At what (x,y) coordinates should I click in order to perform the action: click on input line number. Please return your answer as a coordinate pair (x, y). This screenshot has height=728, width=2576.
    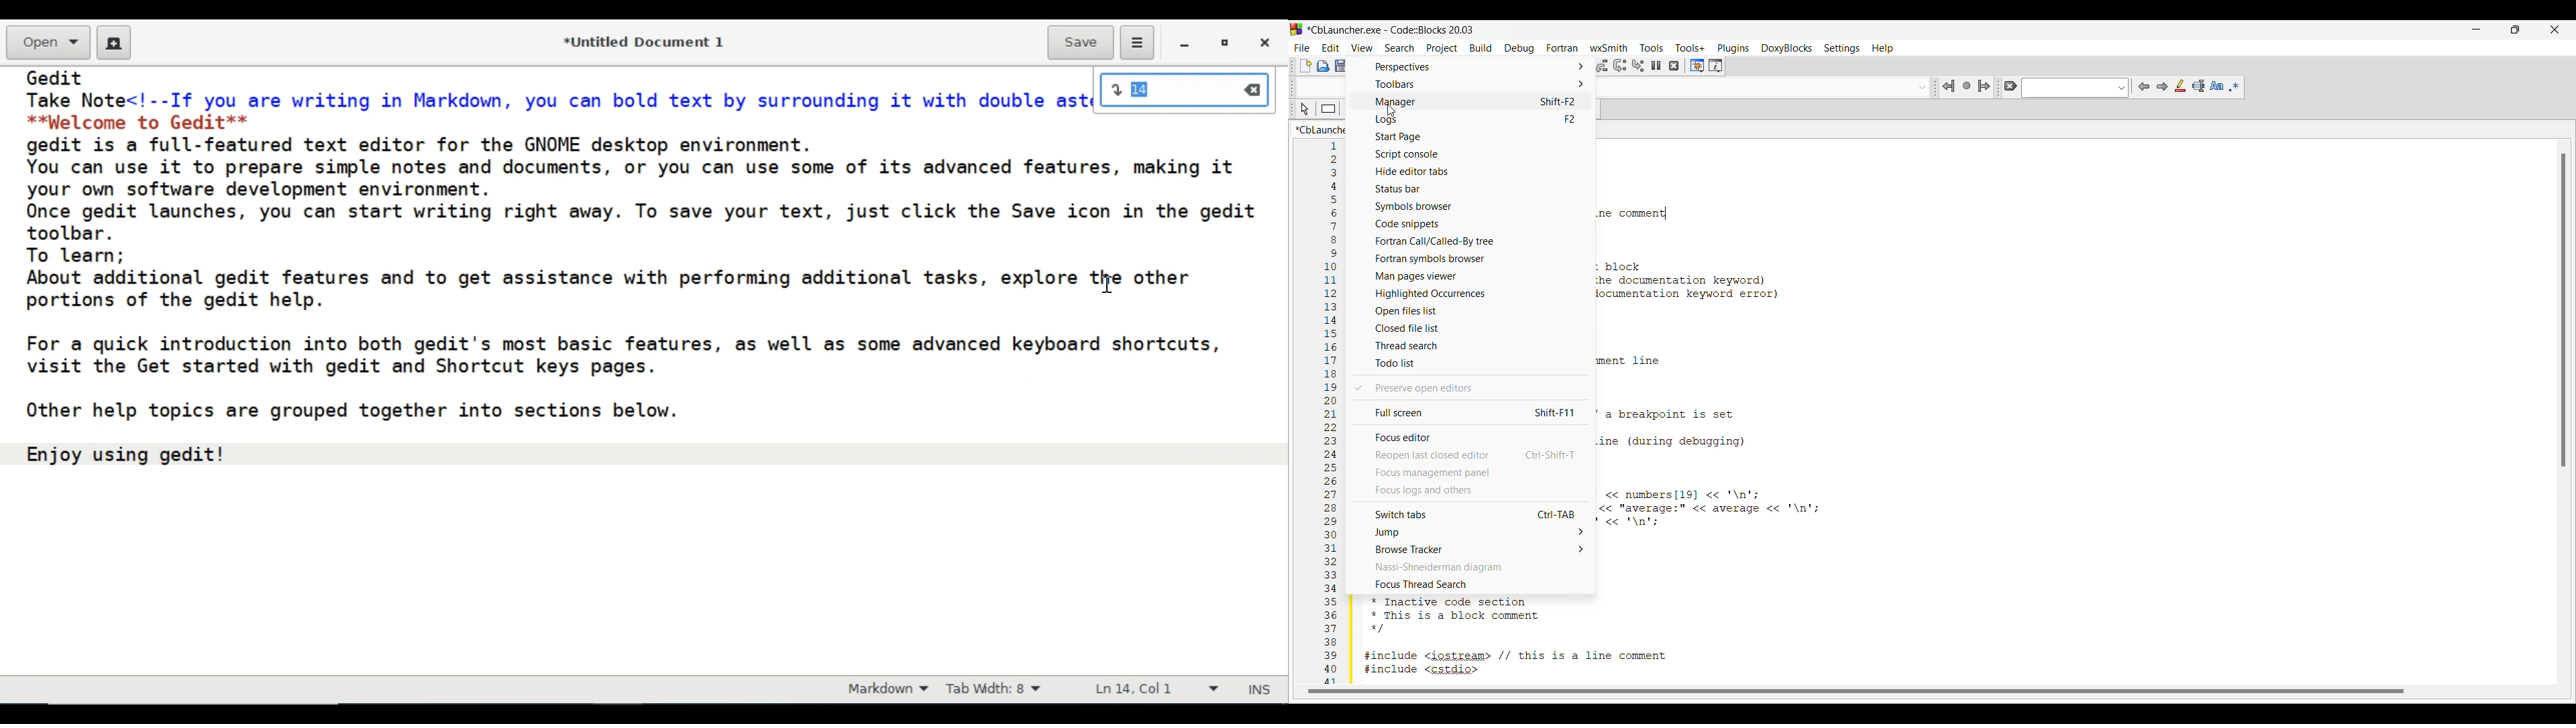
    Looking at the image, I should click on (1170, 91).